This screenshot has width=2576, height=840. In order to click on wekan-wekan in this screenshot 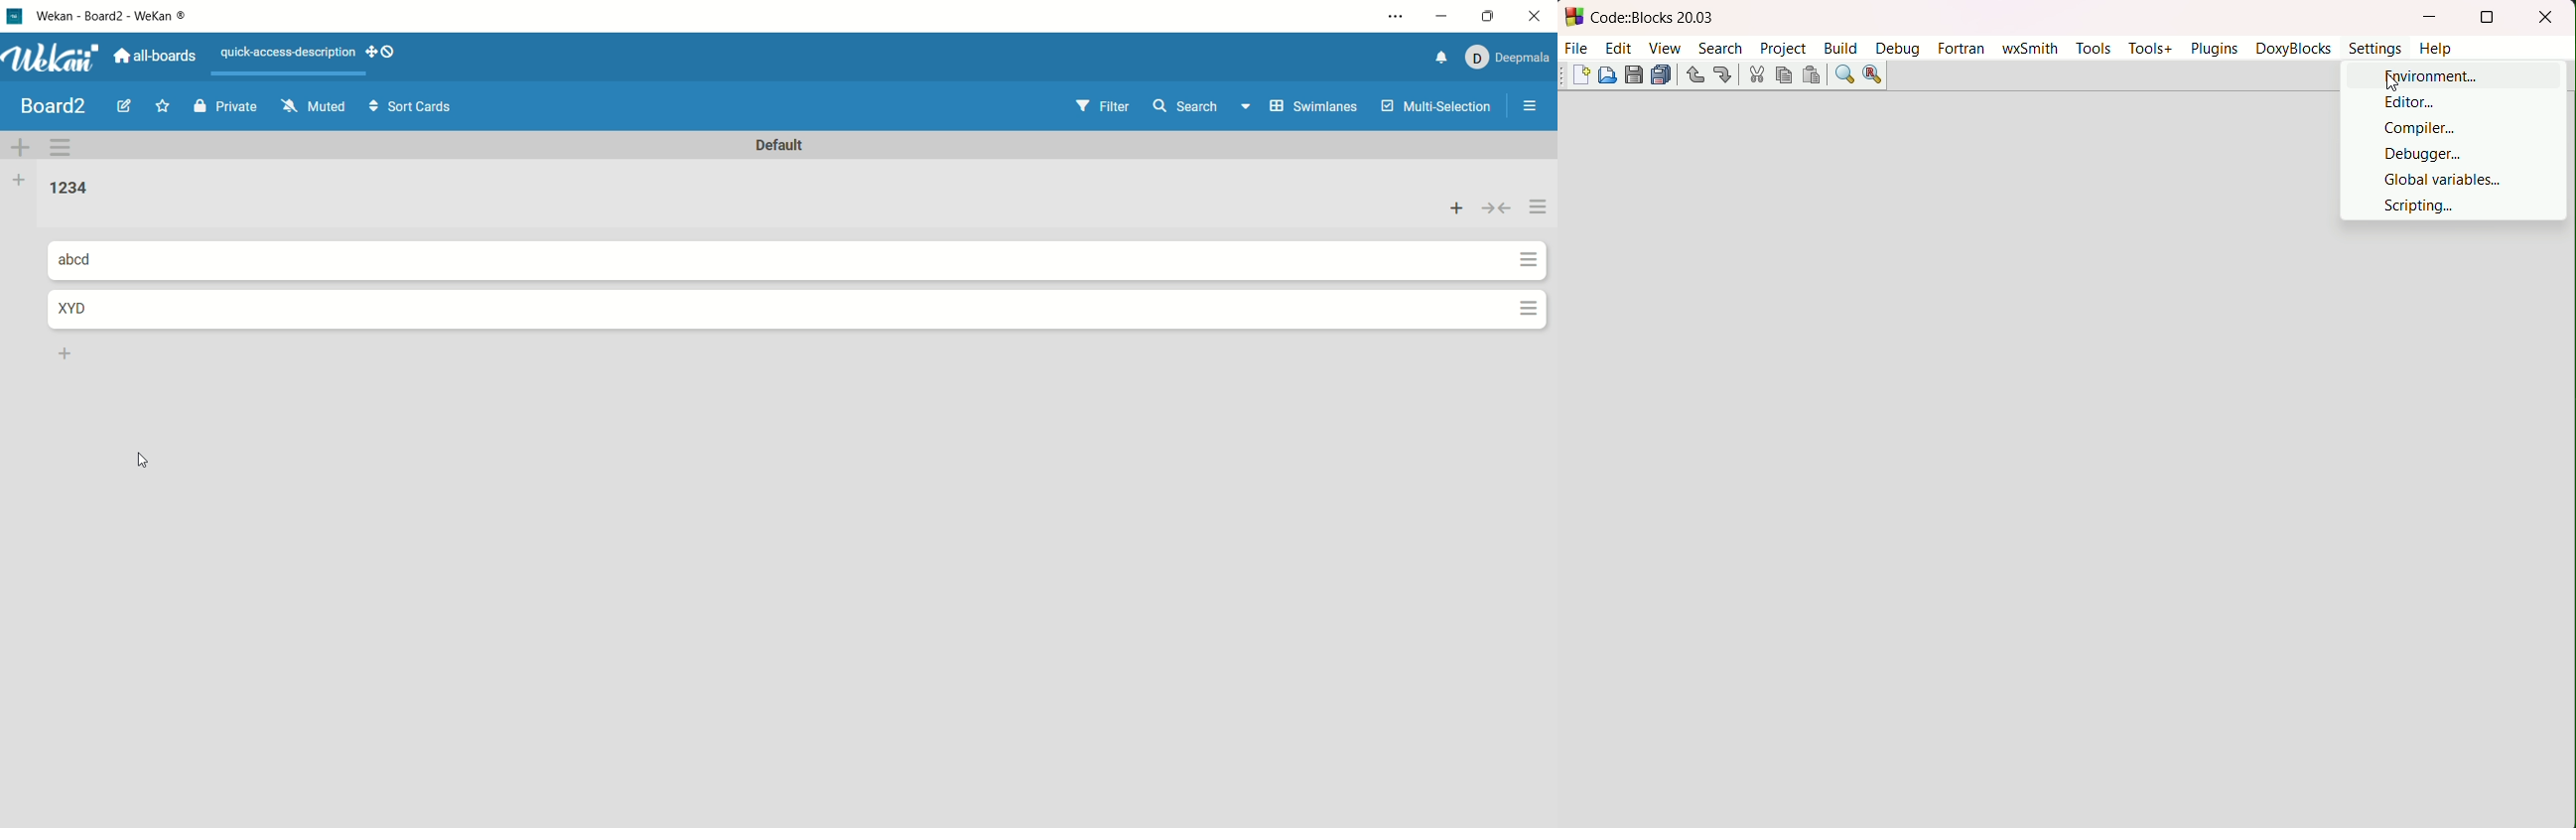, I will do `click(119, 18)`.